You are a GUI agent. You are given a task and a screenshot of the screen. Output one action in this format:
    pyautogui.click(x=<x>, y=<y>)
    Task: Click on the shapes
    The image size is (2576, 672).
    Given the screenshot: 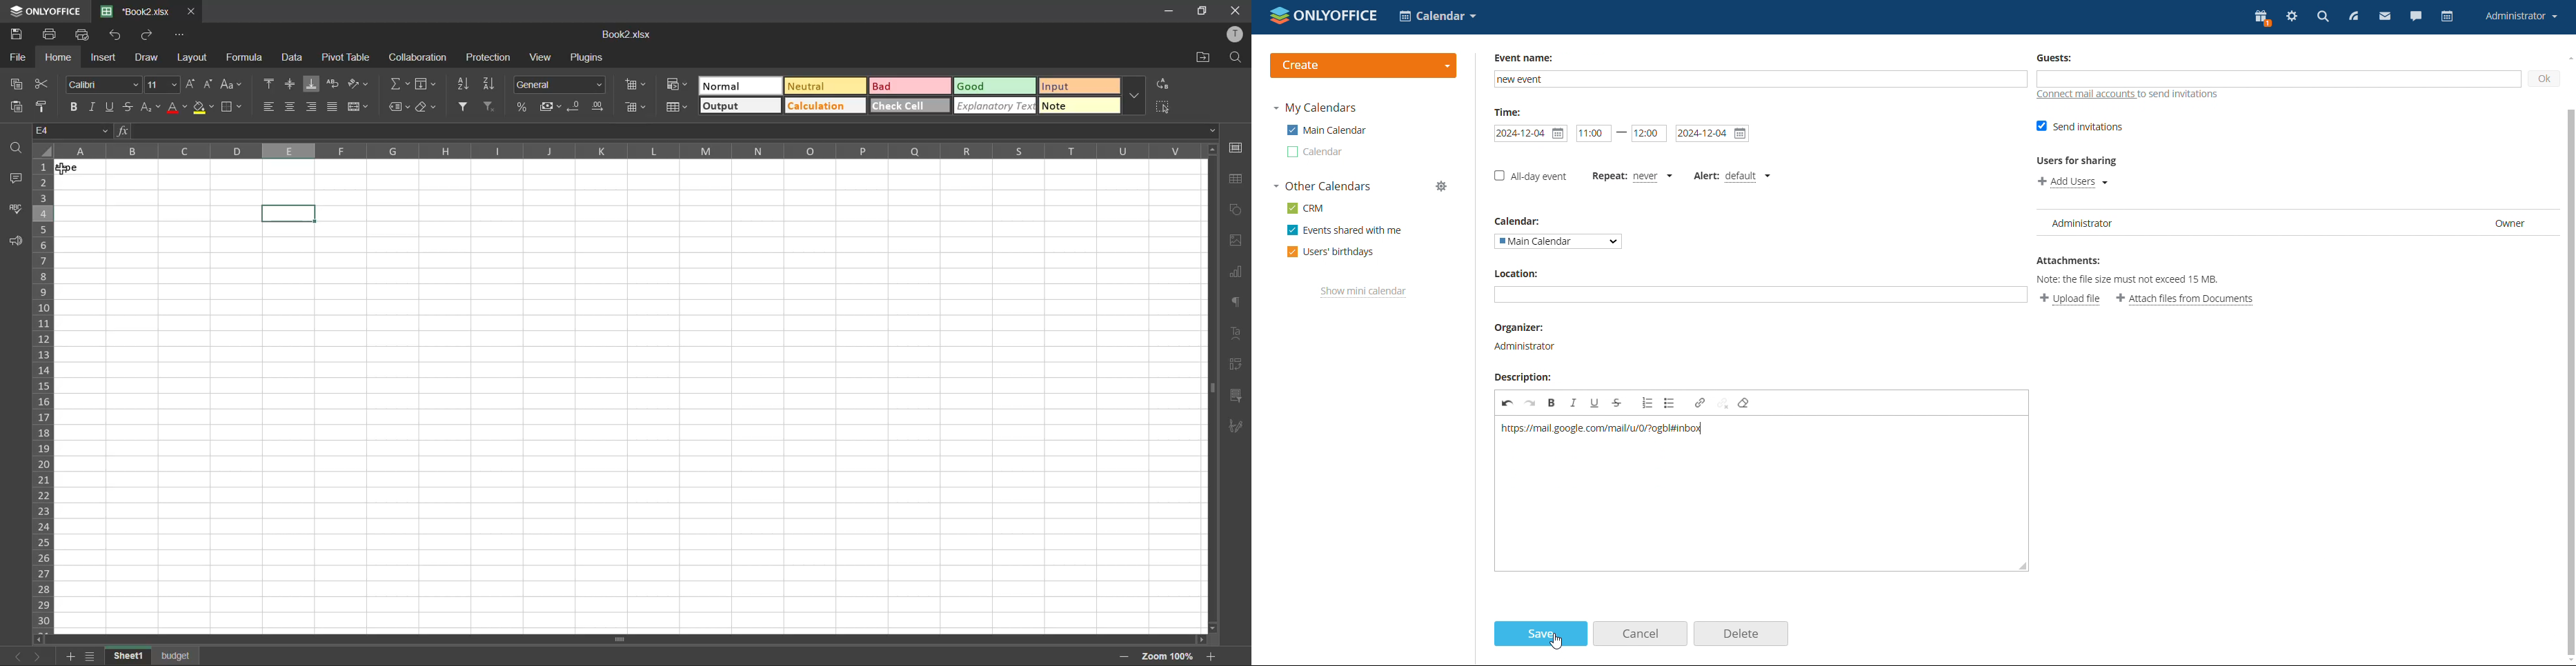 What is the action you would take?
    pyautogui.click(x=1237, y=208)
    